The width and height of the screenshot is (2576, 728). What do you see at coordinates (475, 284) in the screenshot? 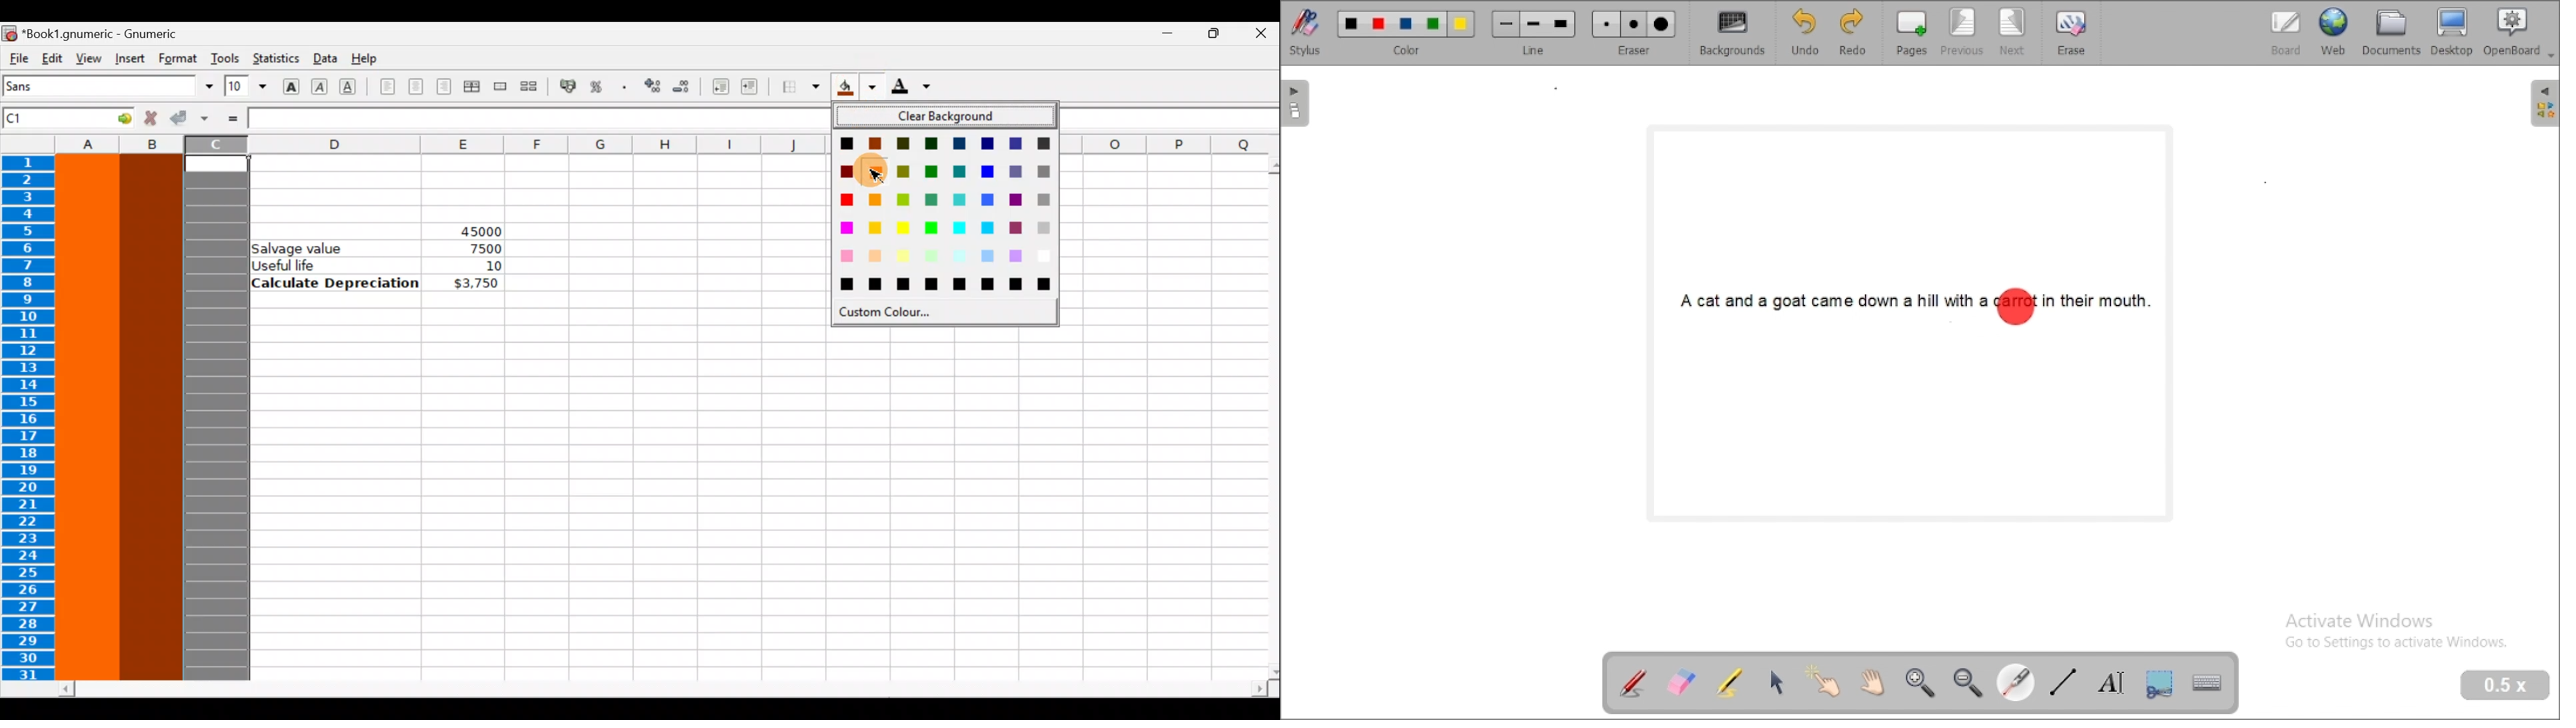
I see `$3,750` at bounding box center [475, 284].